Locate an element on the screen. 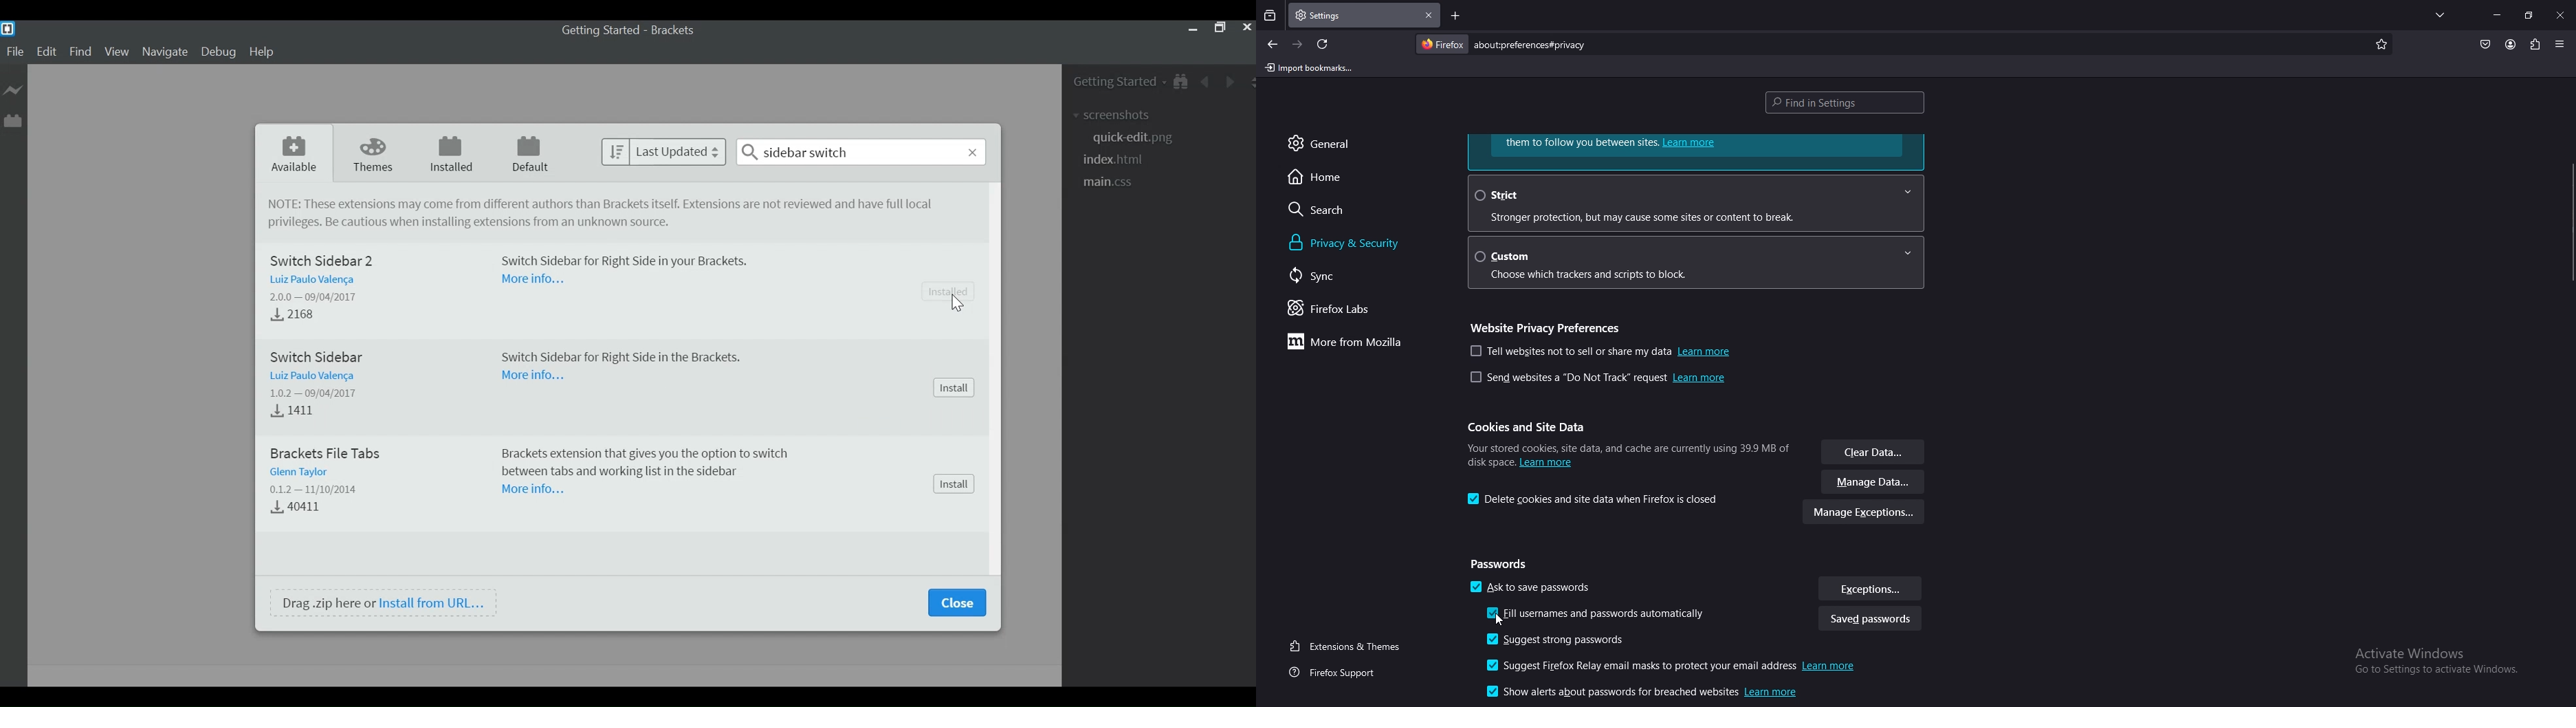 The image size is (2576, 728). minimize is located at coordinates (1193, 29).